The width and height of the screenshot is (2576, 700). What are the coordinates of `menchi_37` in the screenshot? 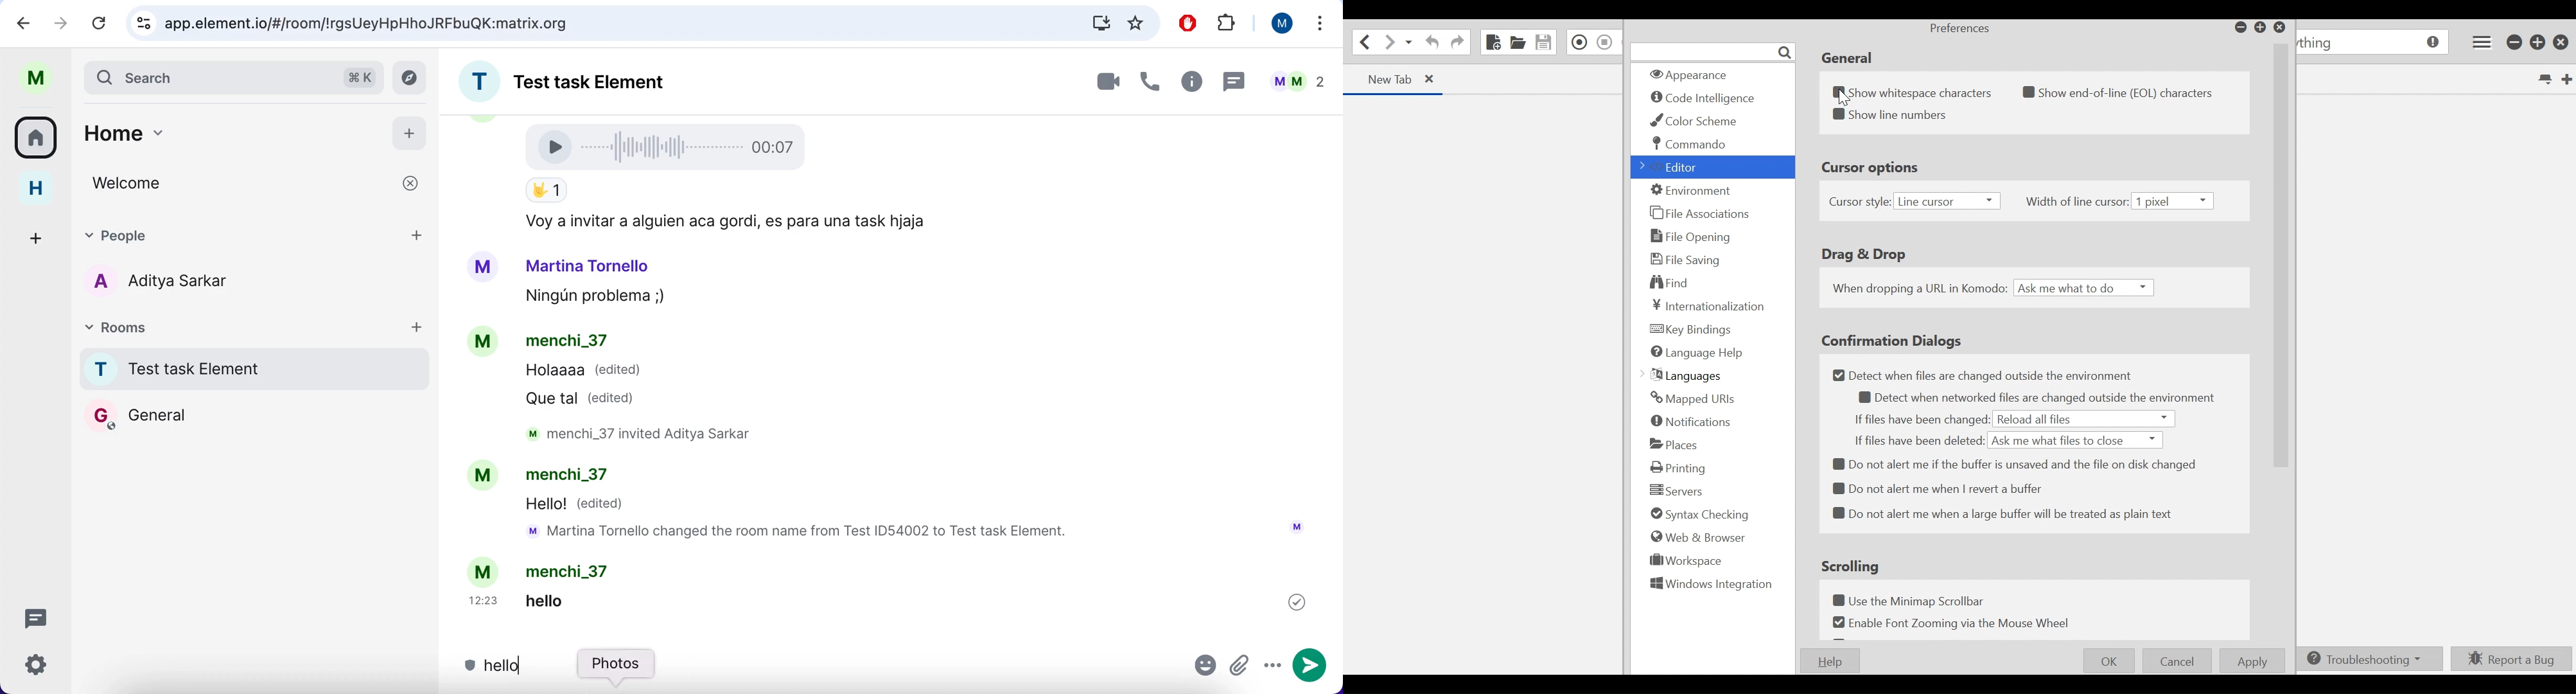 It's located at (576, 477).